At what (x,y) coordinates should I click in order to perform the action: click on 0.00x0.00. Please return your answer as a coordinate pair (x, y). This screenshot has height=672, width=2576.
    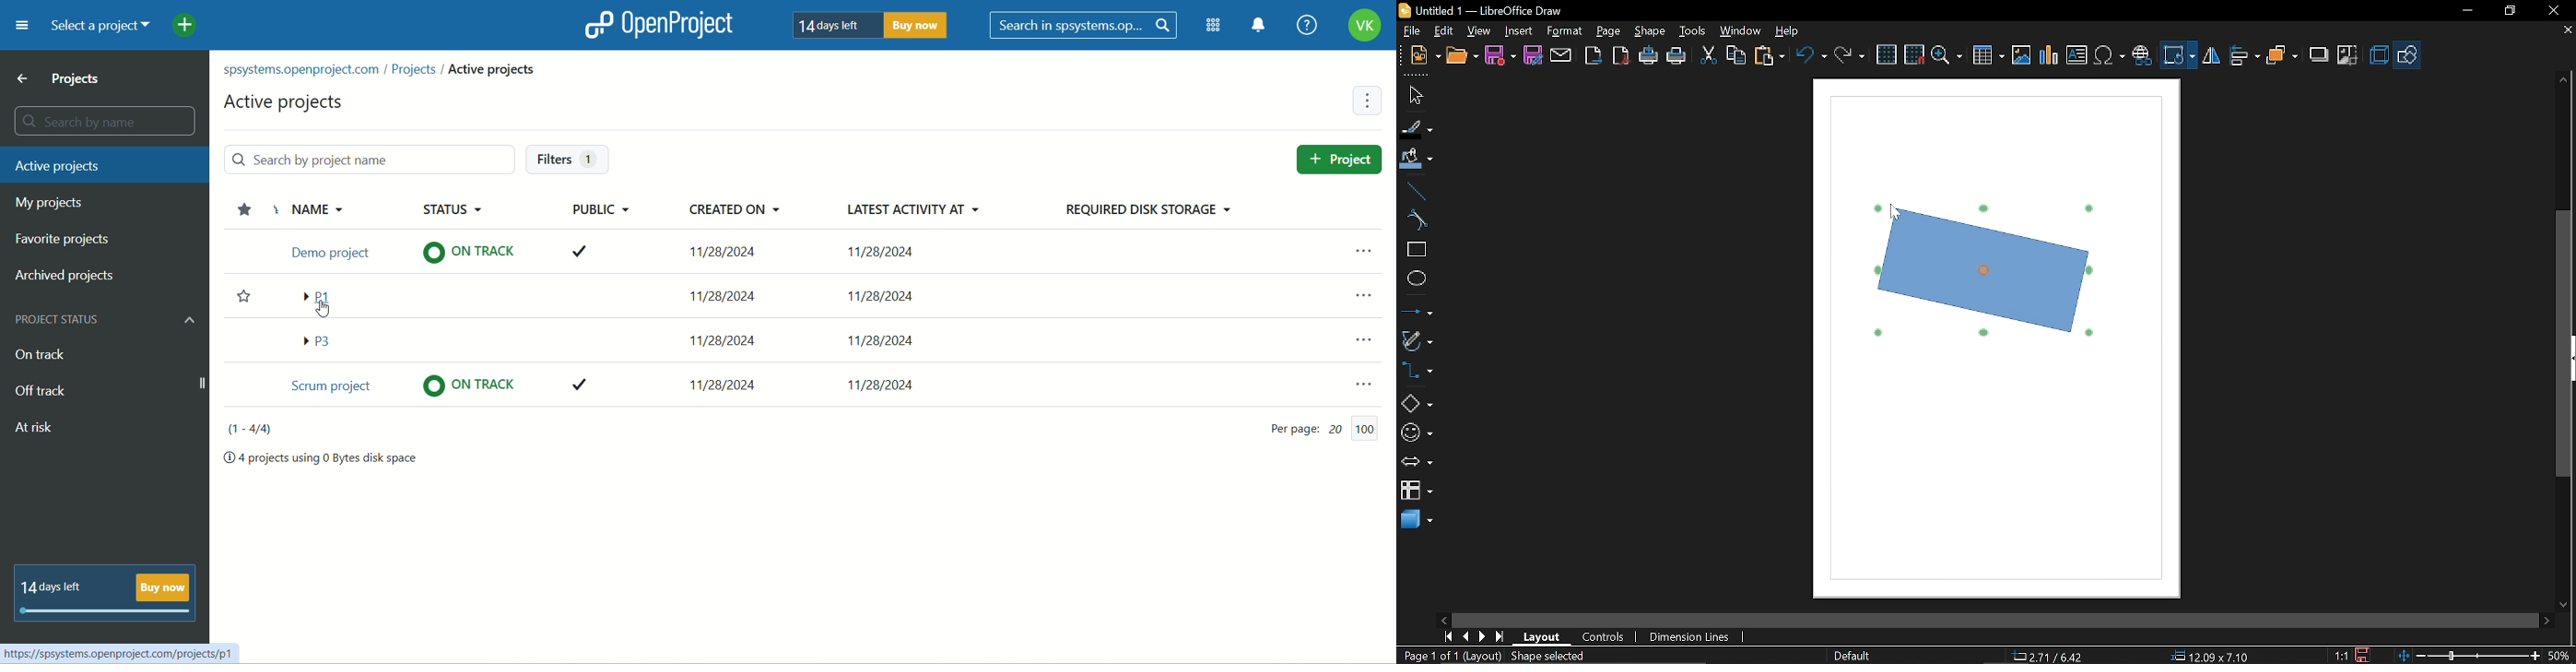
    Looking at the image, I should click on (2204, 657).